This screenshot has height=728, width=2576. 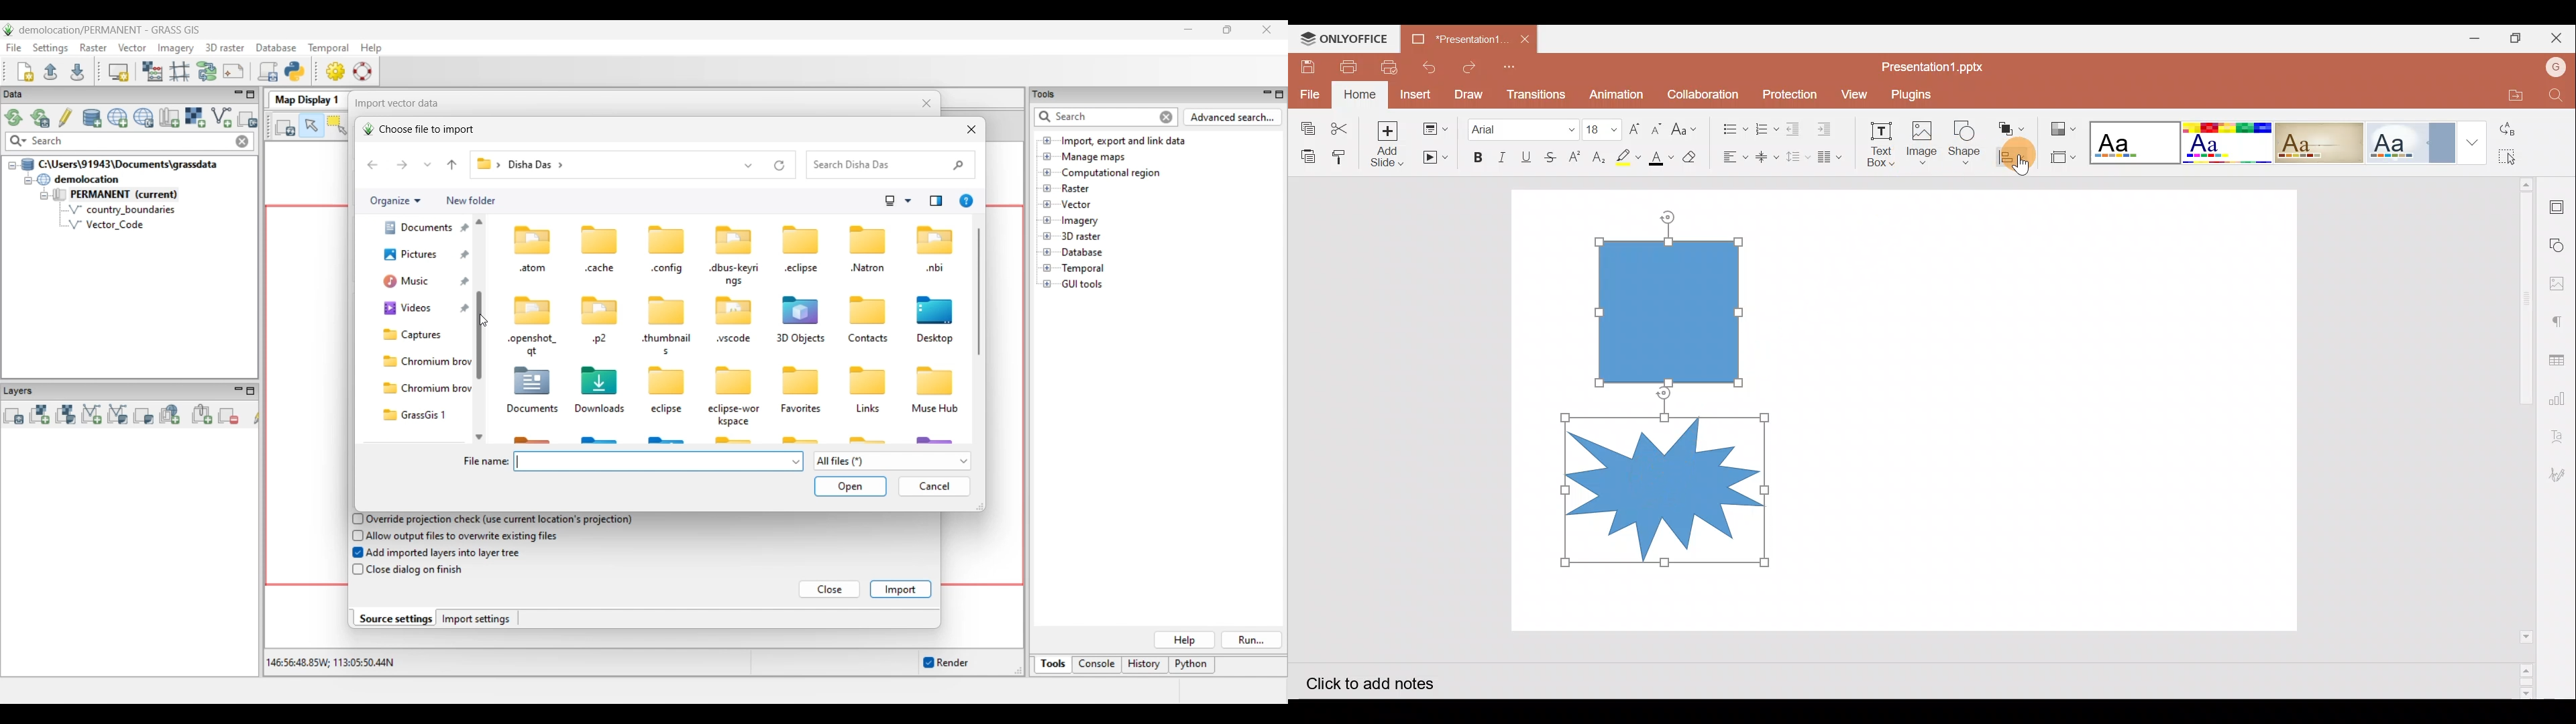 I want to click on Strikethrough, so click(x=1554, y=155).